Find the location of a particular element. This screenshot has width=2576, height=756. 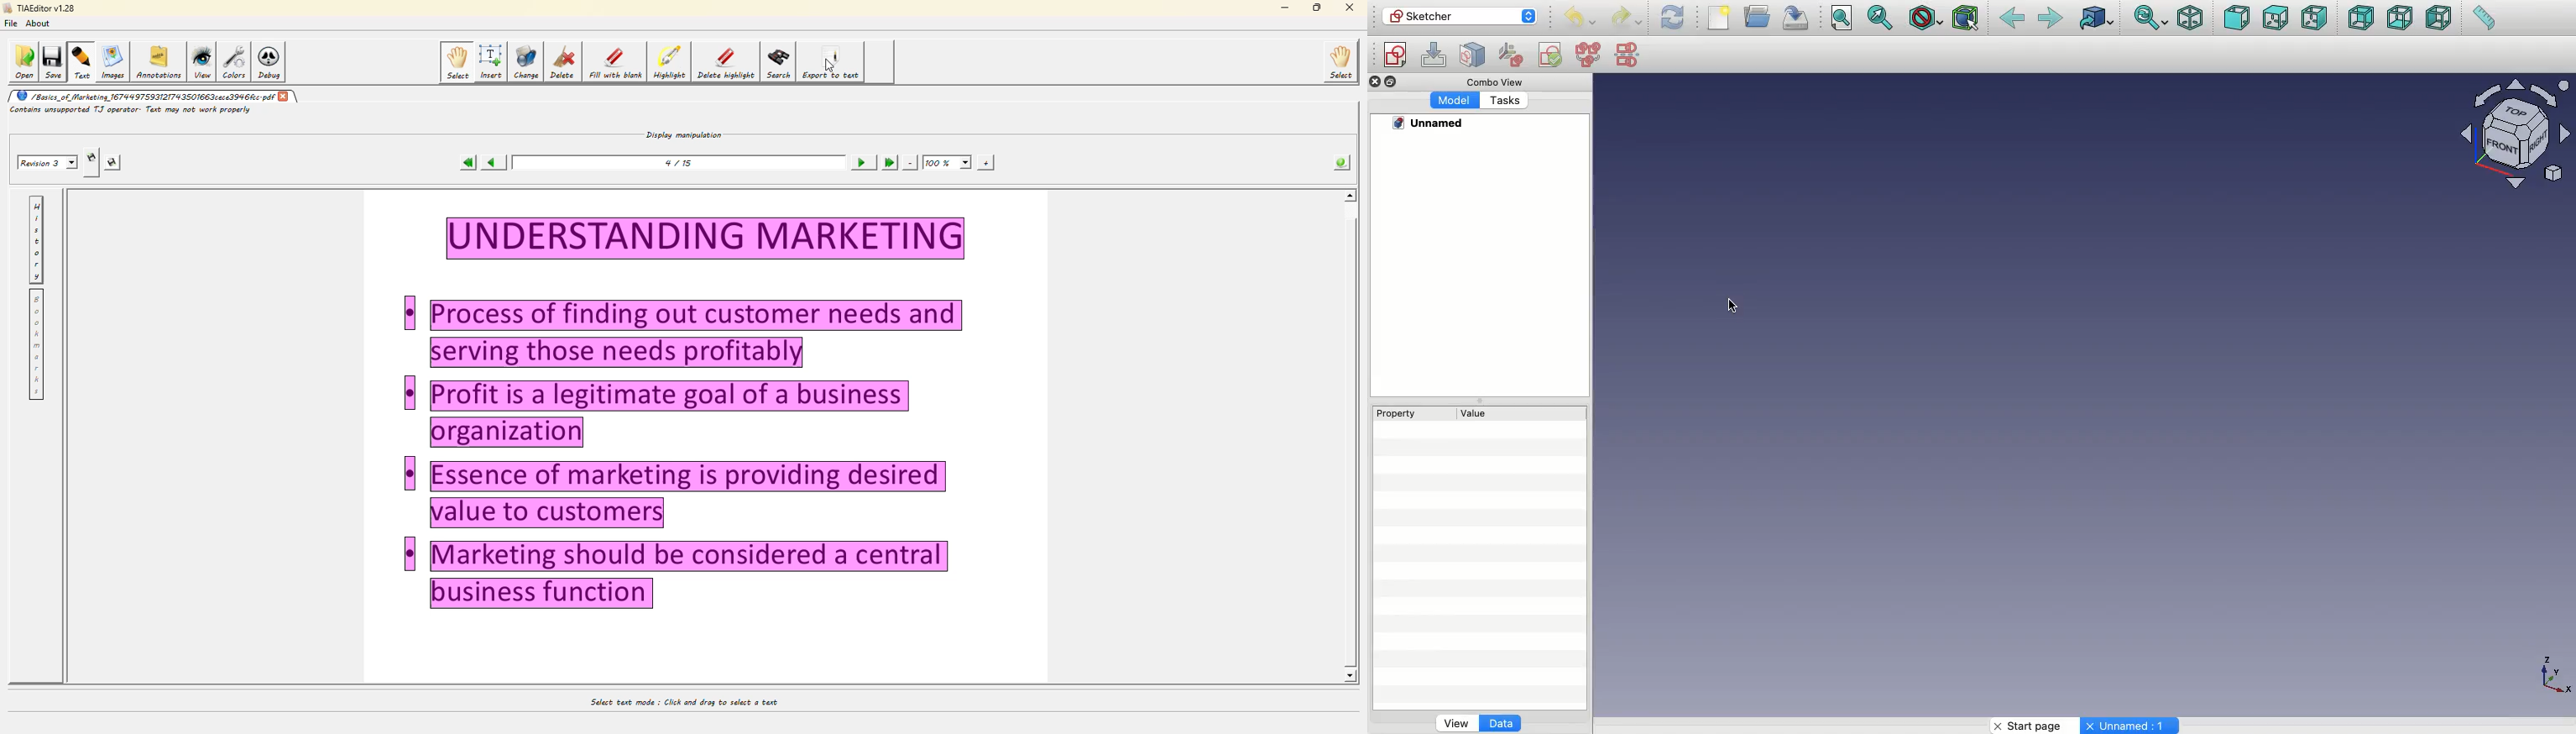

Edit sketch is located at coordinates (1434, 53).